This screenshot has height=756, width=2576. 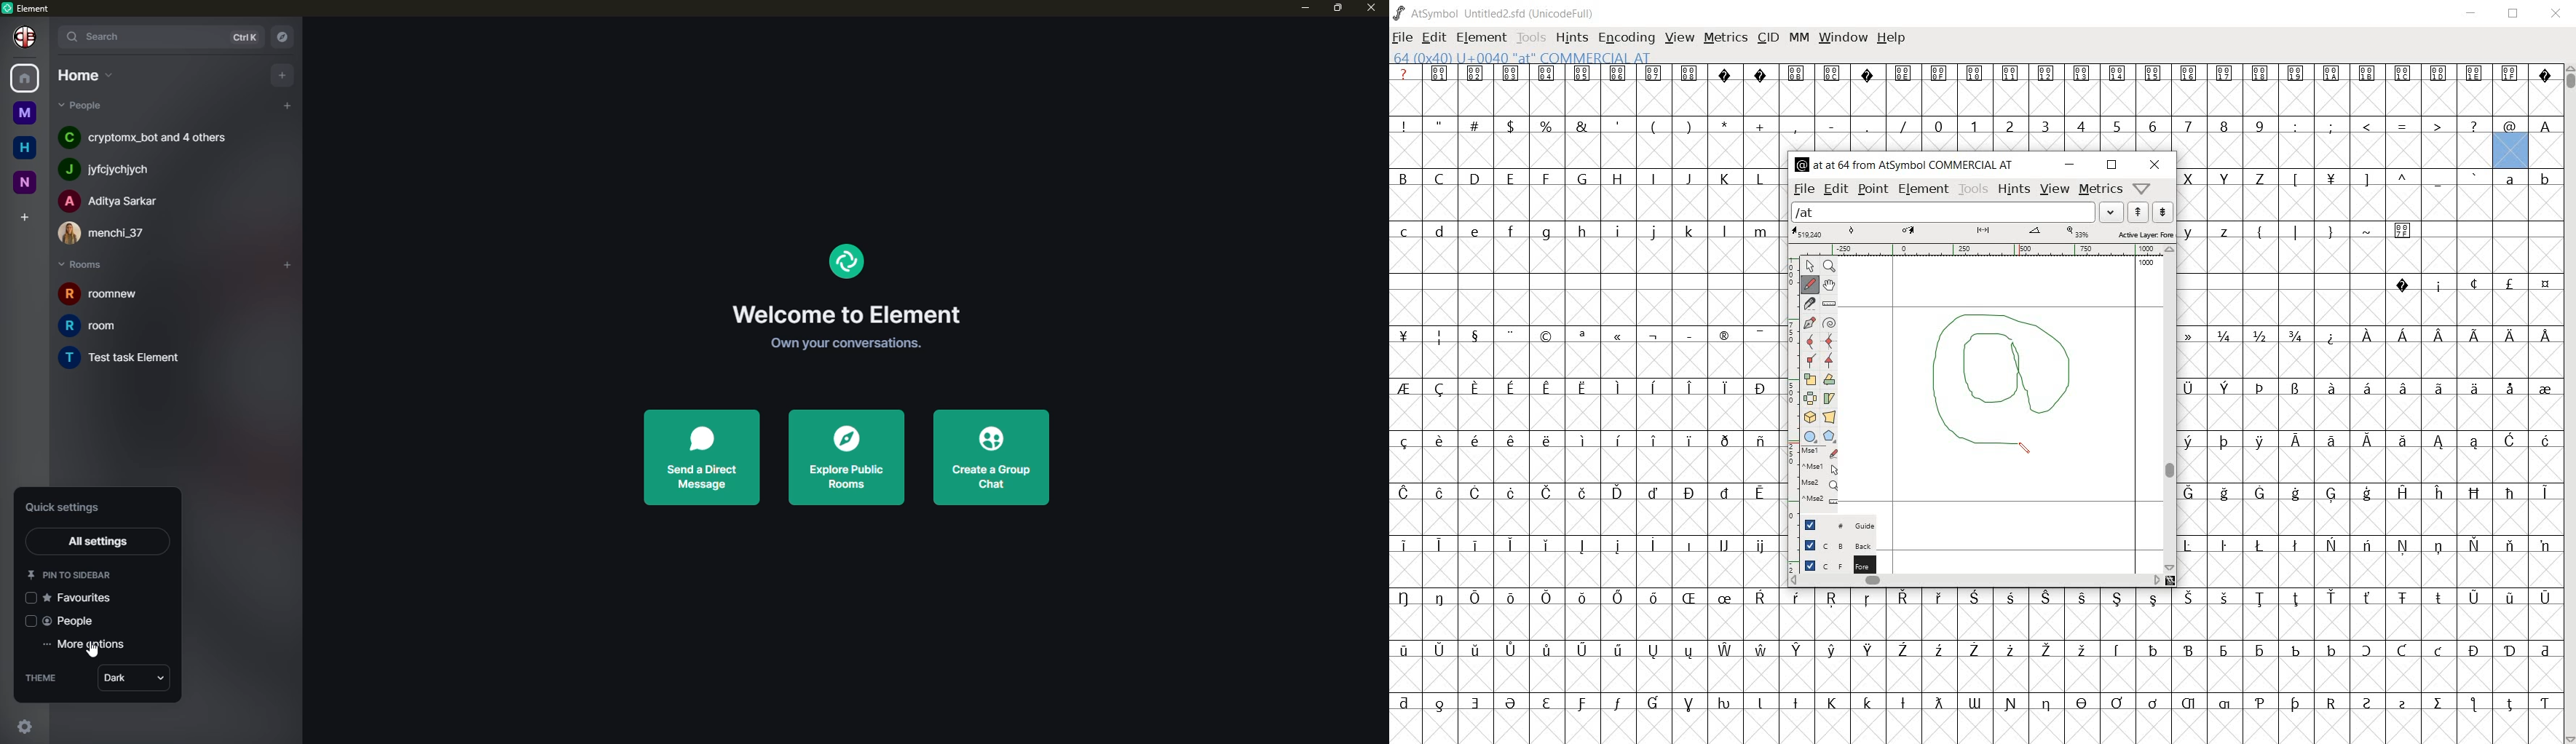 I want to click on theme, so click(x=48, y=679).